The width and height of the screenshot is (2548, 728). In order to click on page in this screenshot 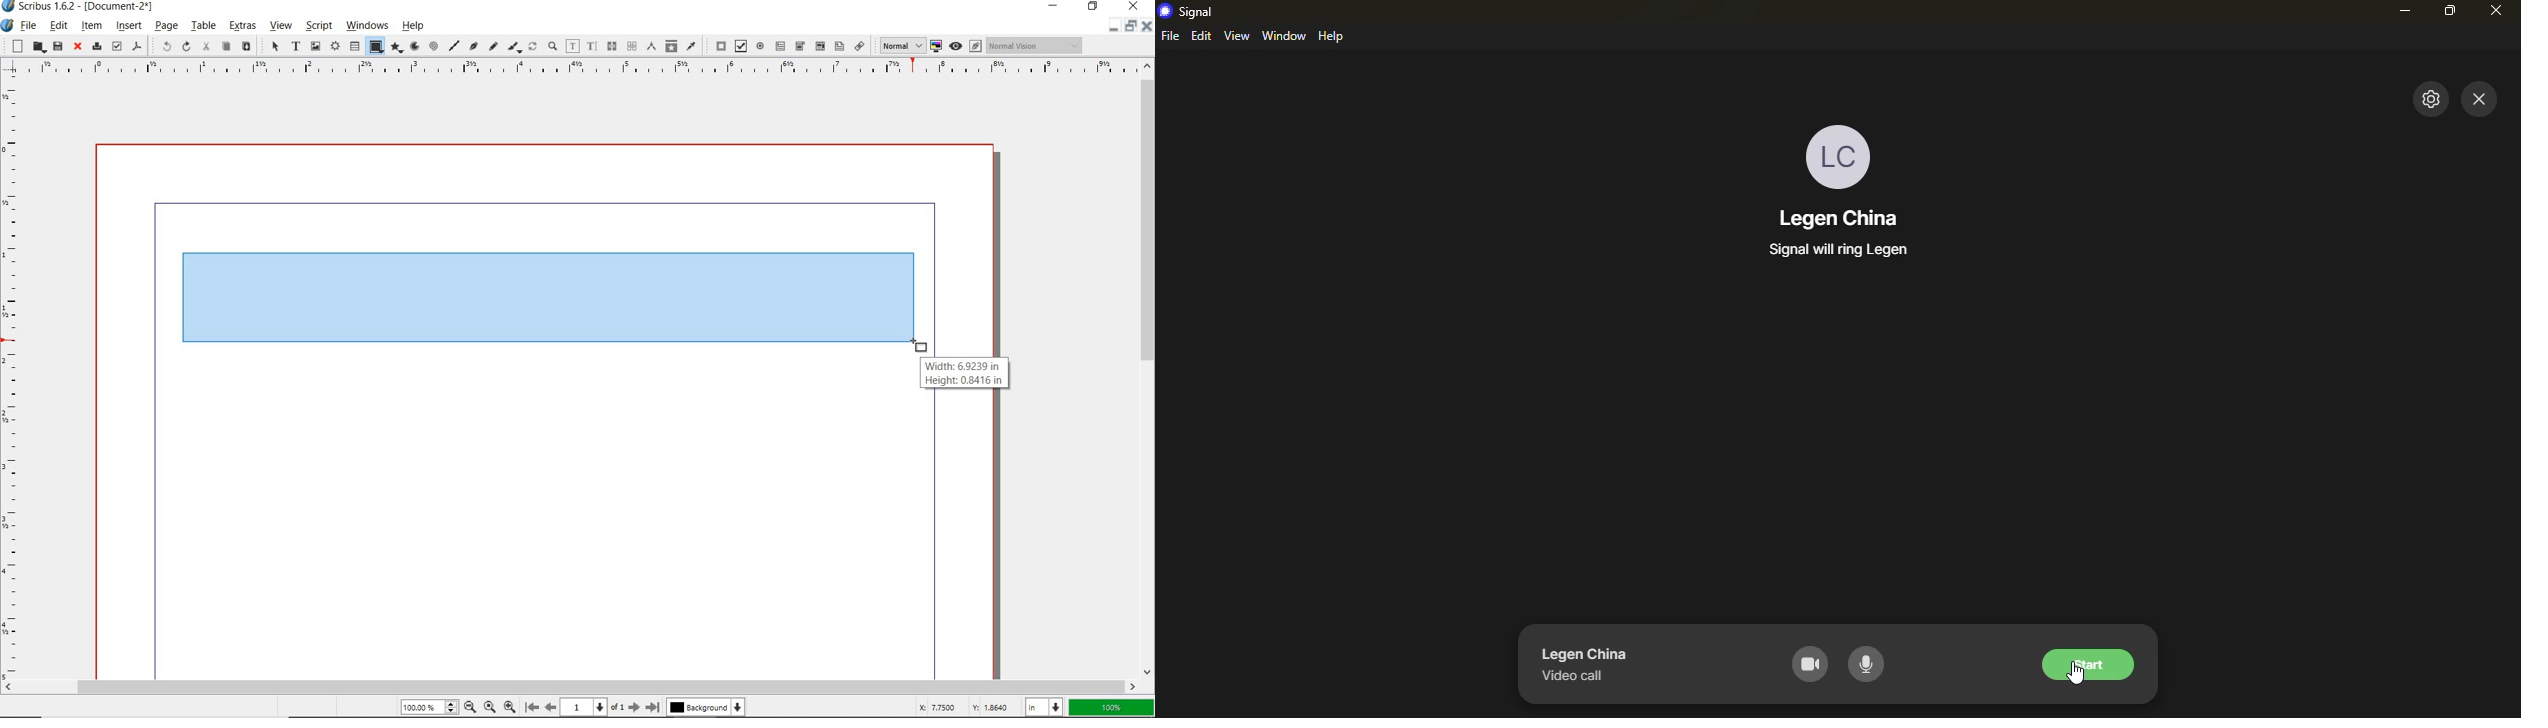, I will do `click(166, 25)`.